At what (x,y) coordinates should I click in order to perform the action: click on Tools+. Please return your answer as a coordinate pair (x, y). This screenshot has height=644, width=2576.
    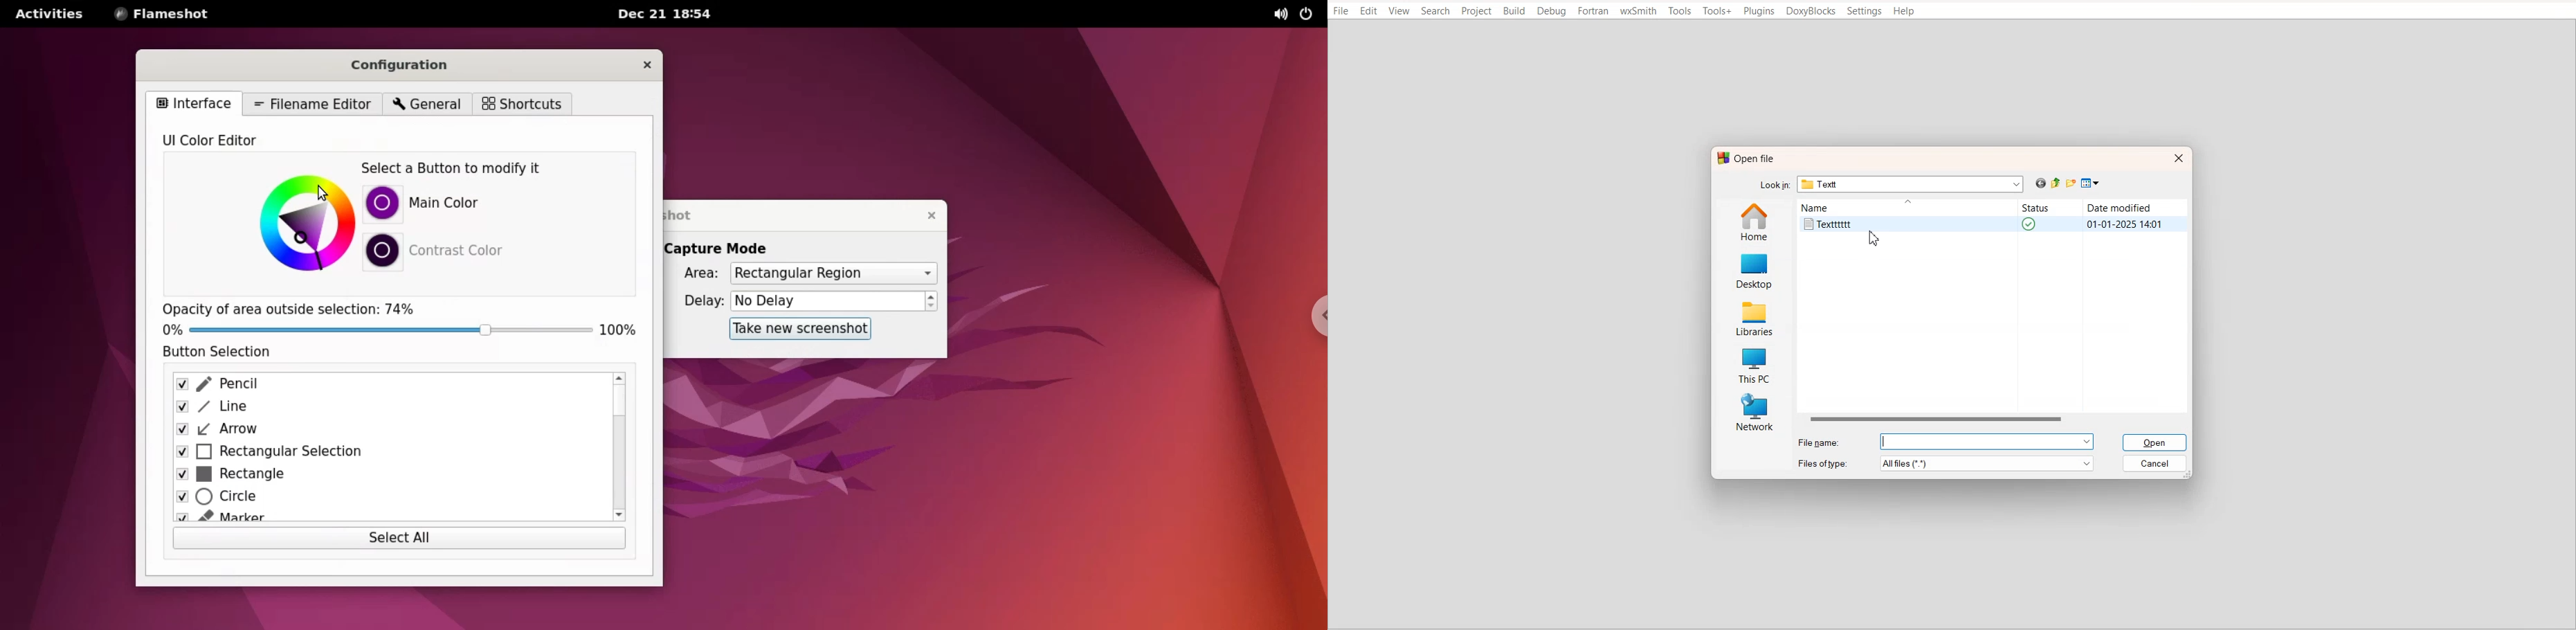
    Looking at the image, I should click on (1718, 10).